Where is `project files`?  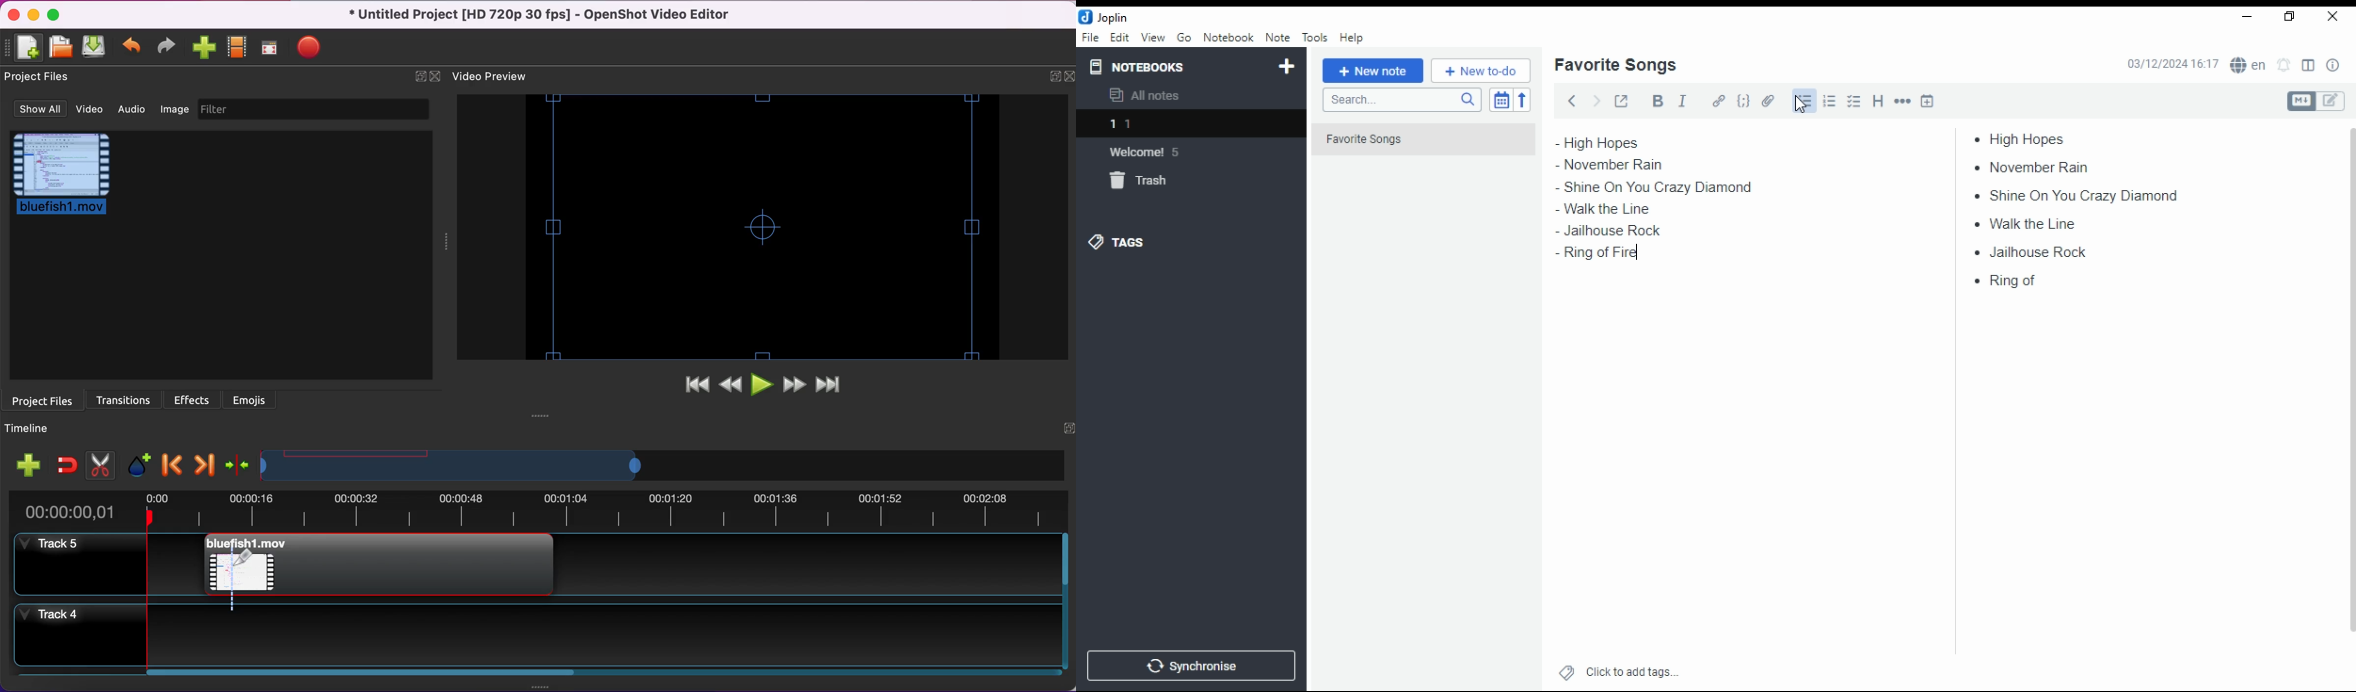 project files is located at coordinates (43, 400).